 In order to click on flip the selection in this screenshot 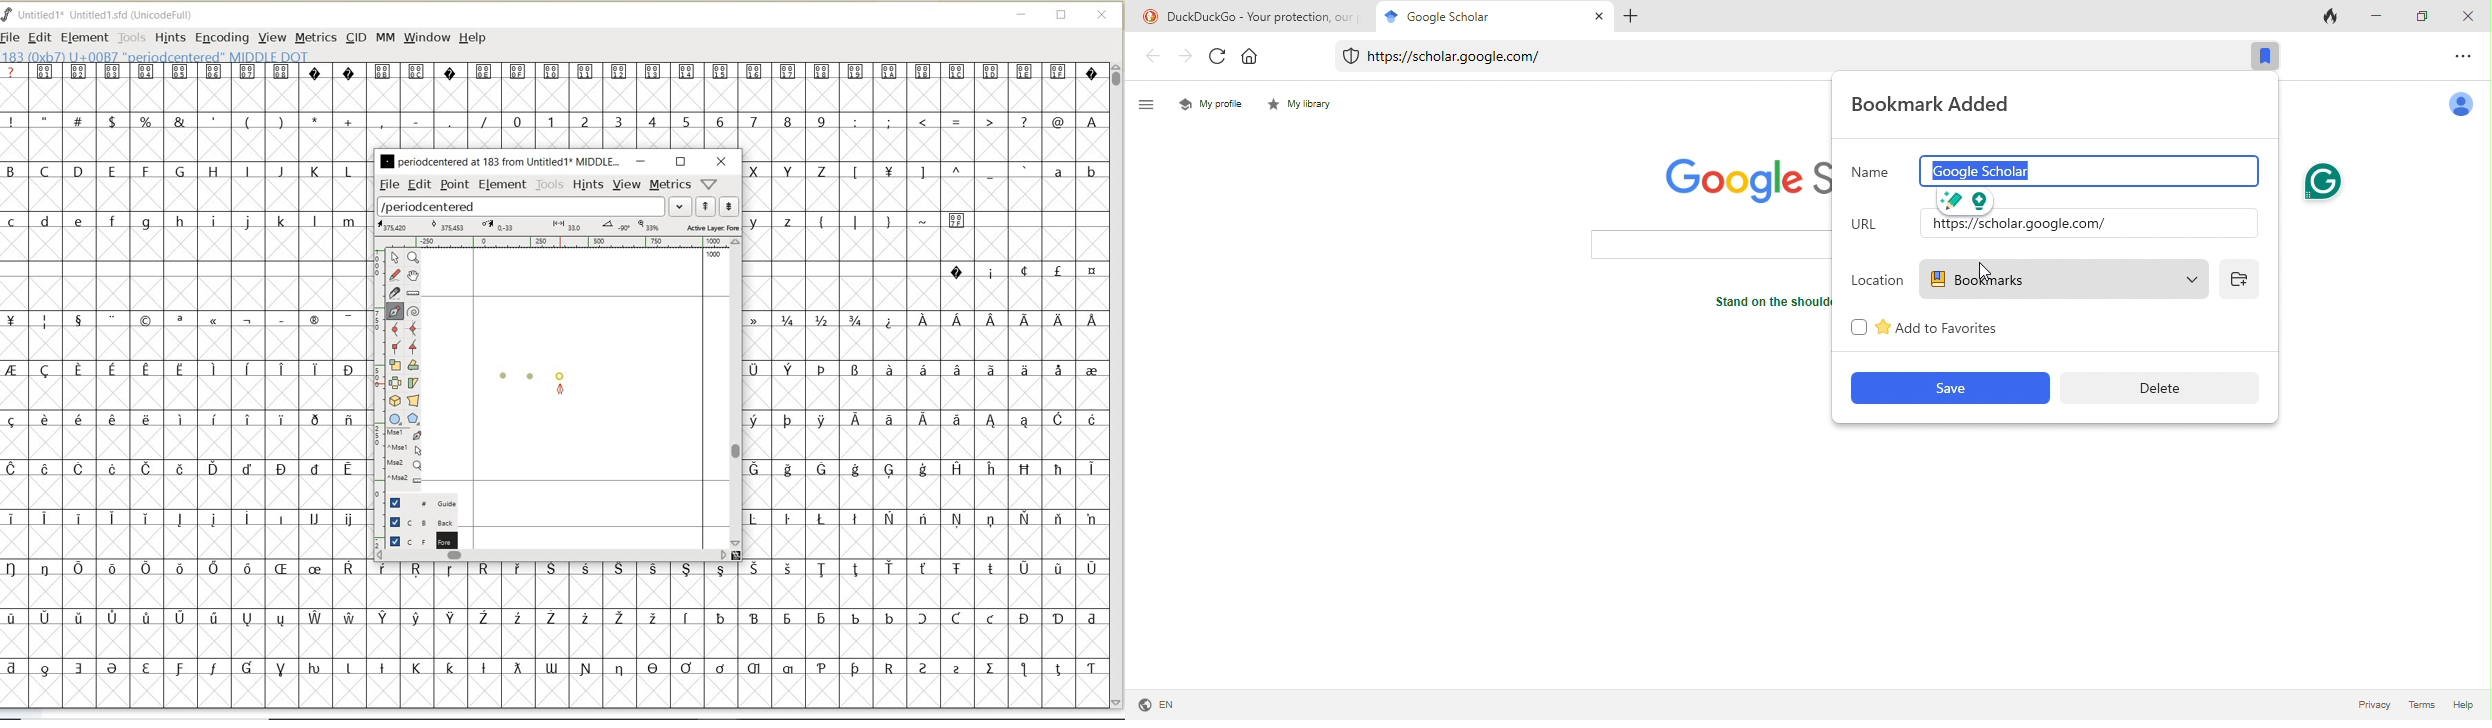, I will do `click(396, 383)`.